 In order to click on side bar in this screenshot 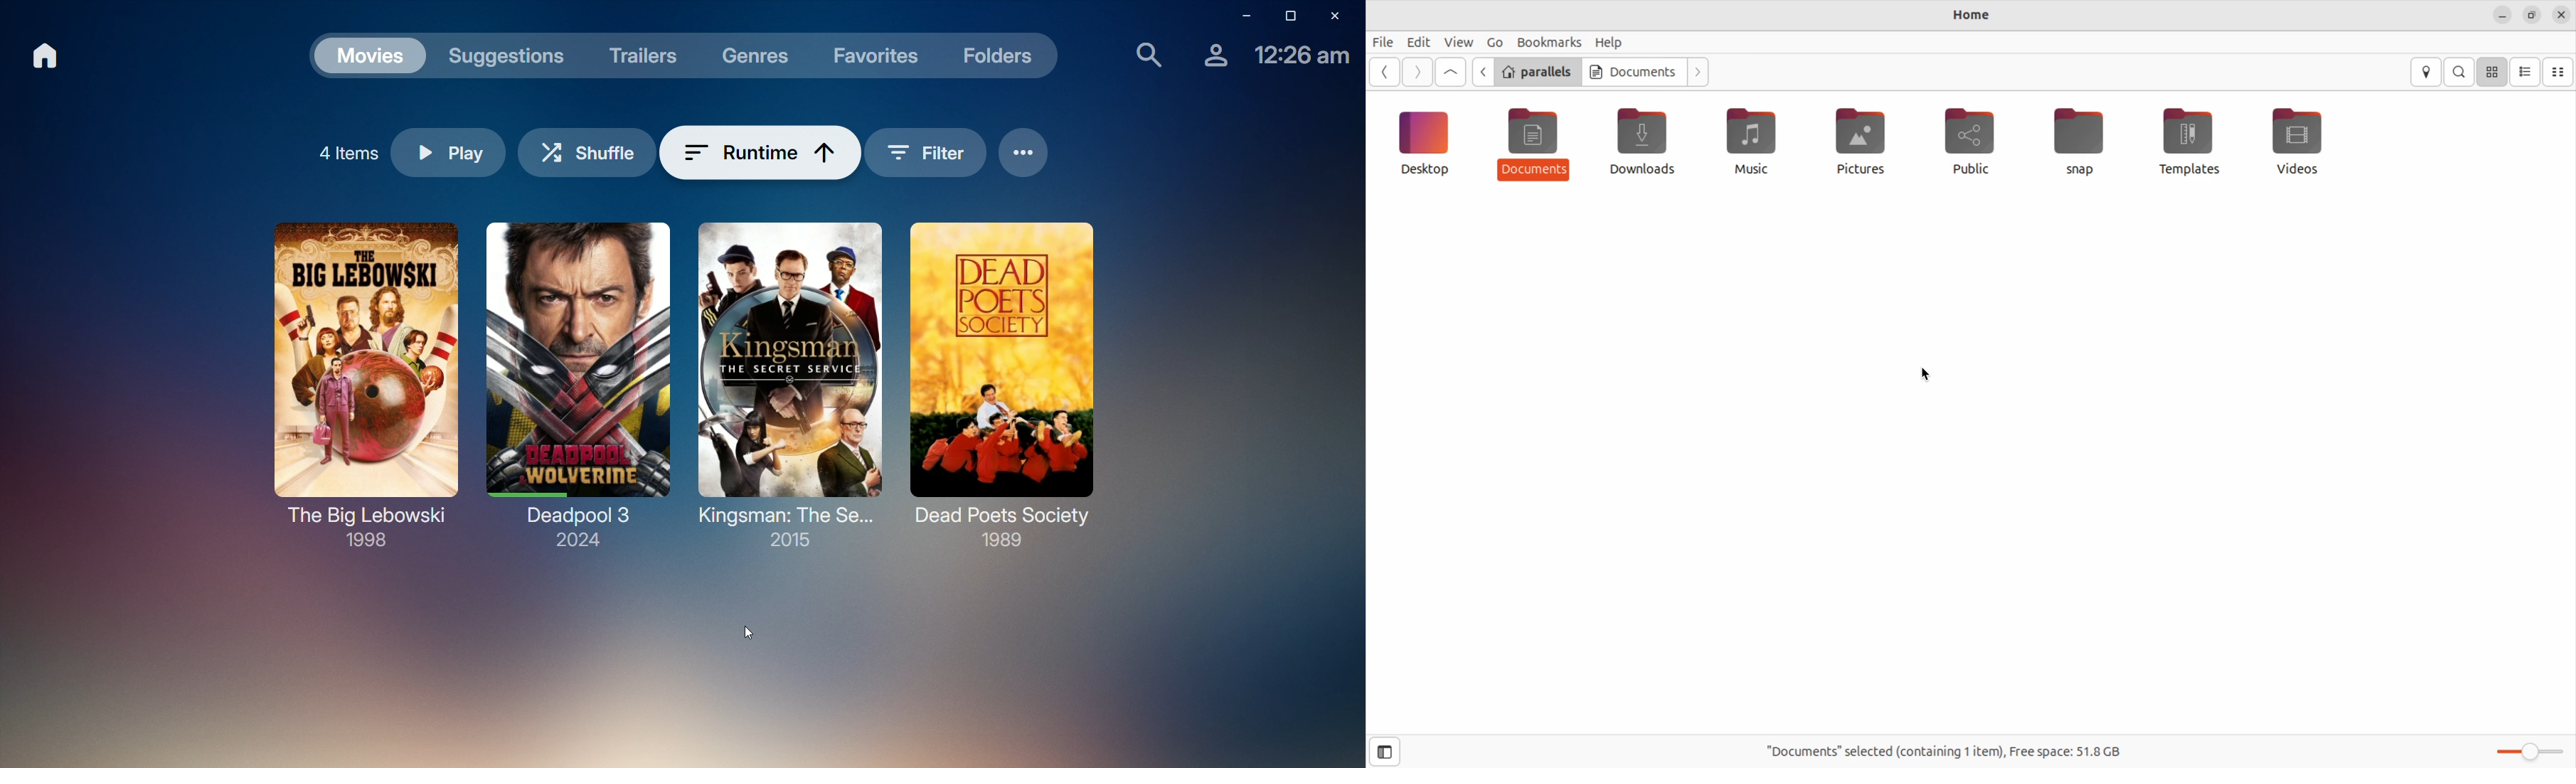, I will do `click(1391, 745)`.